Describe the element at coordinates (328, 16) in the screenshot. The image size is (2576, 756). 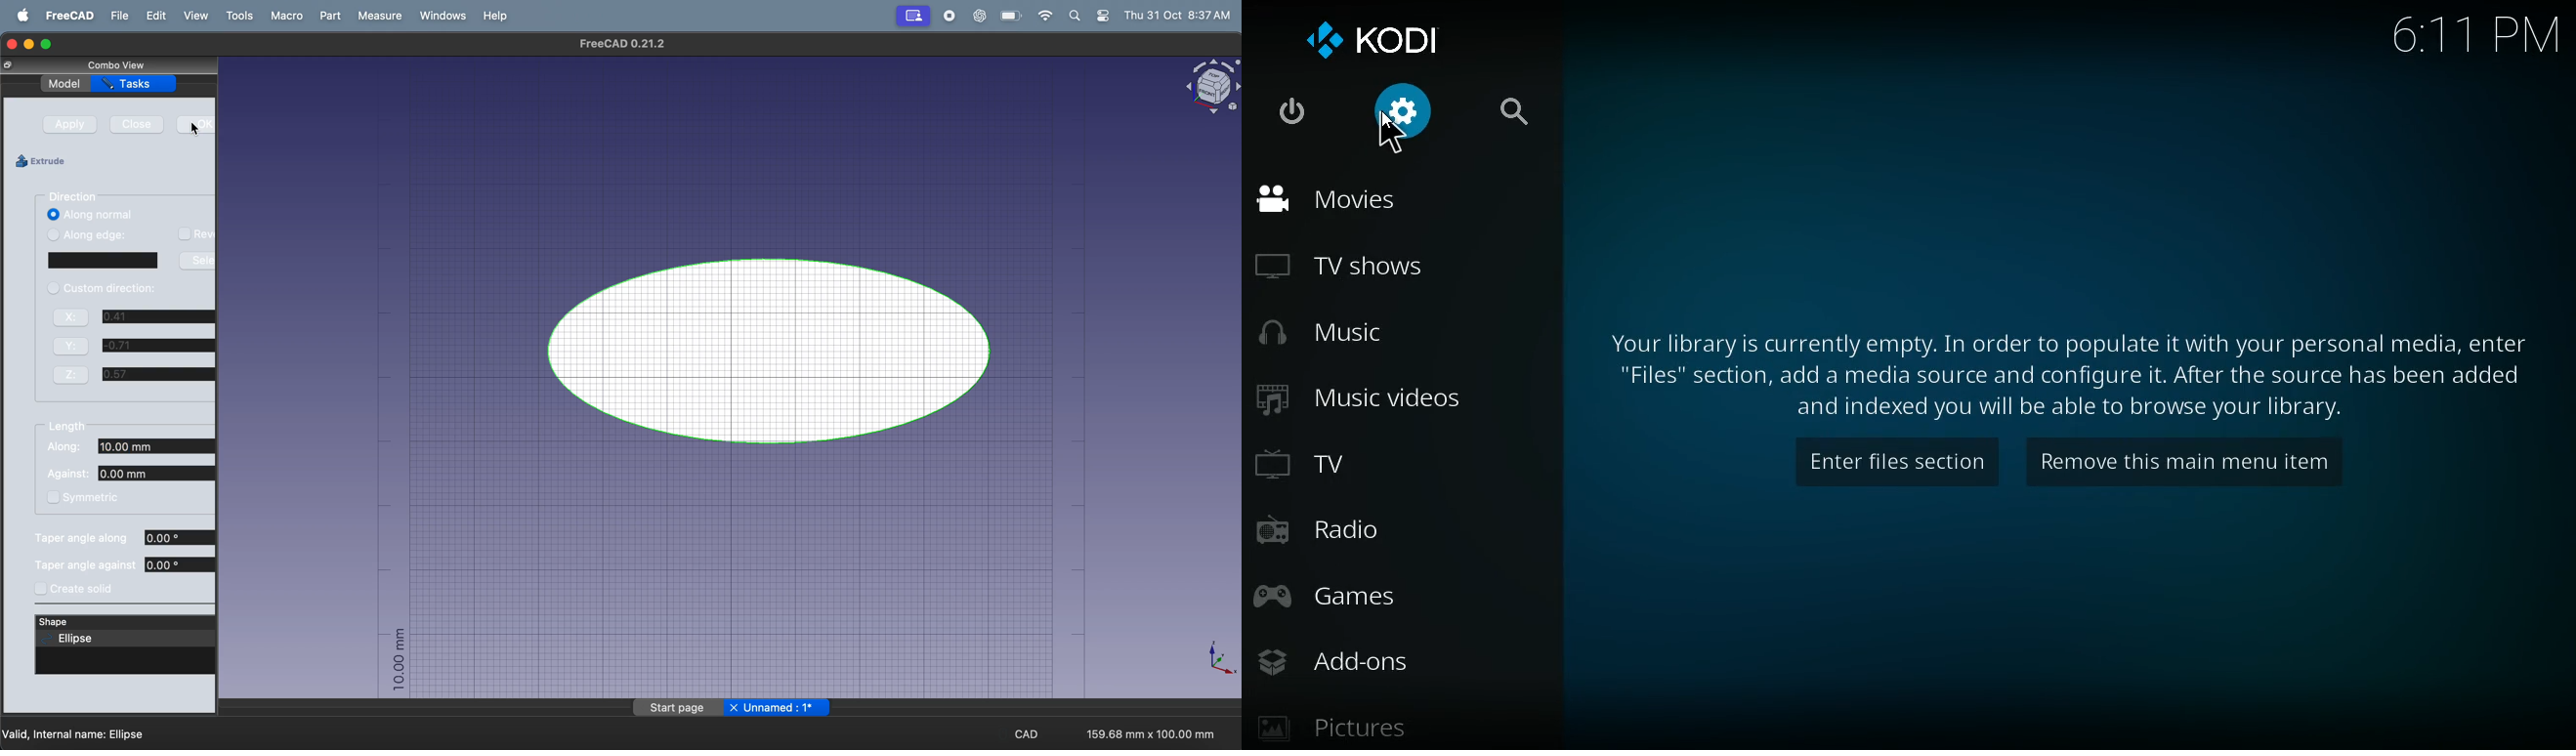
I see `part` at that location.